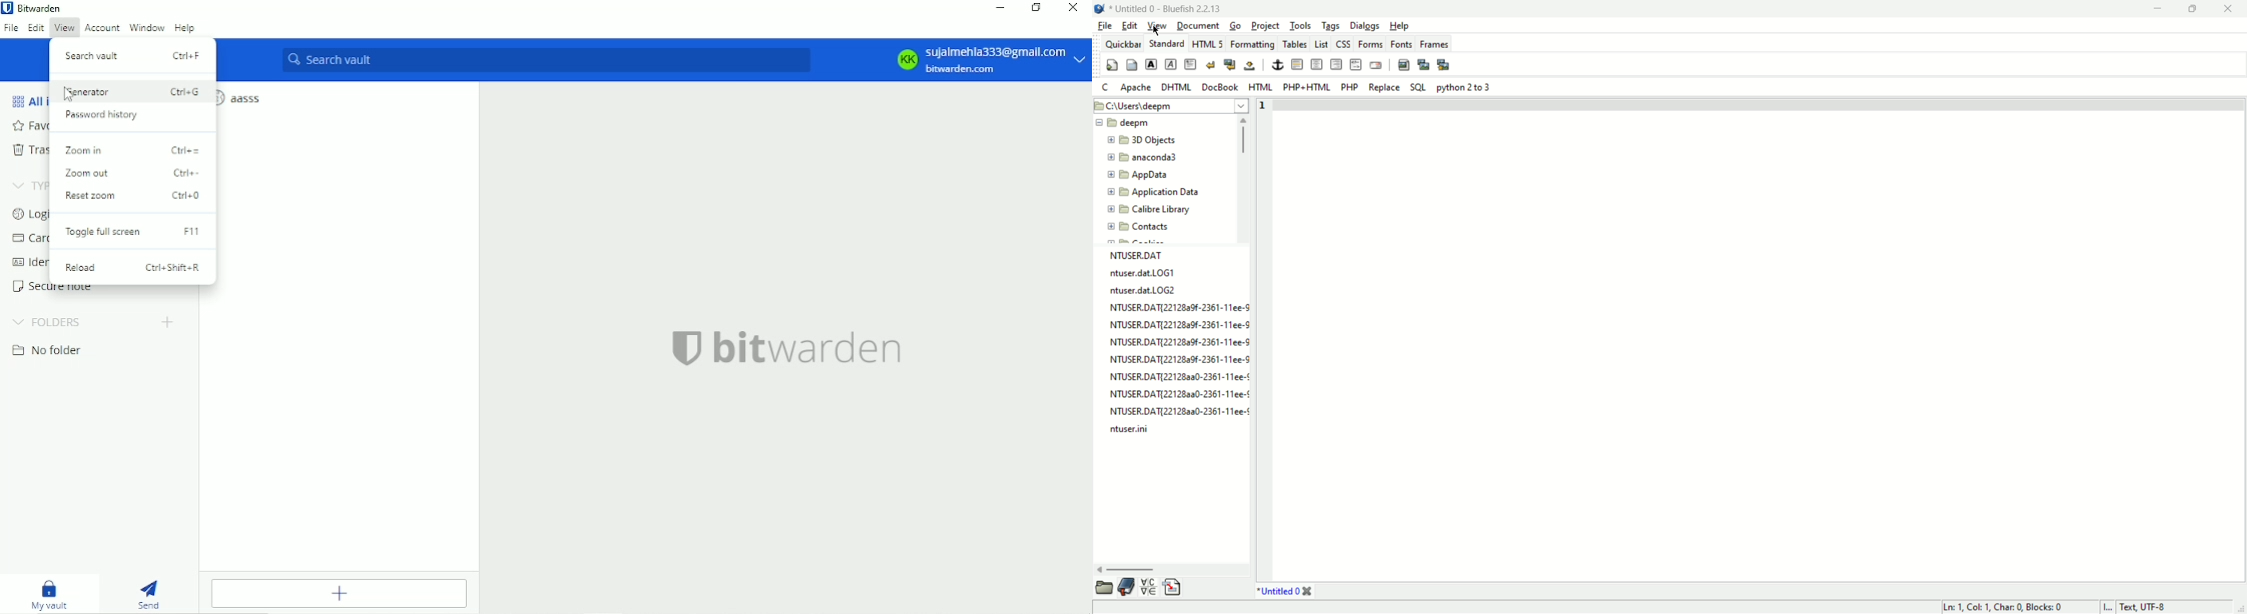 The width and height of the screenshot is (2268, 616). I want to click on 3D object, so click(1144, 141).